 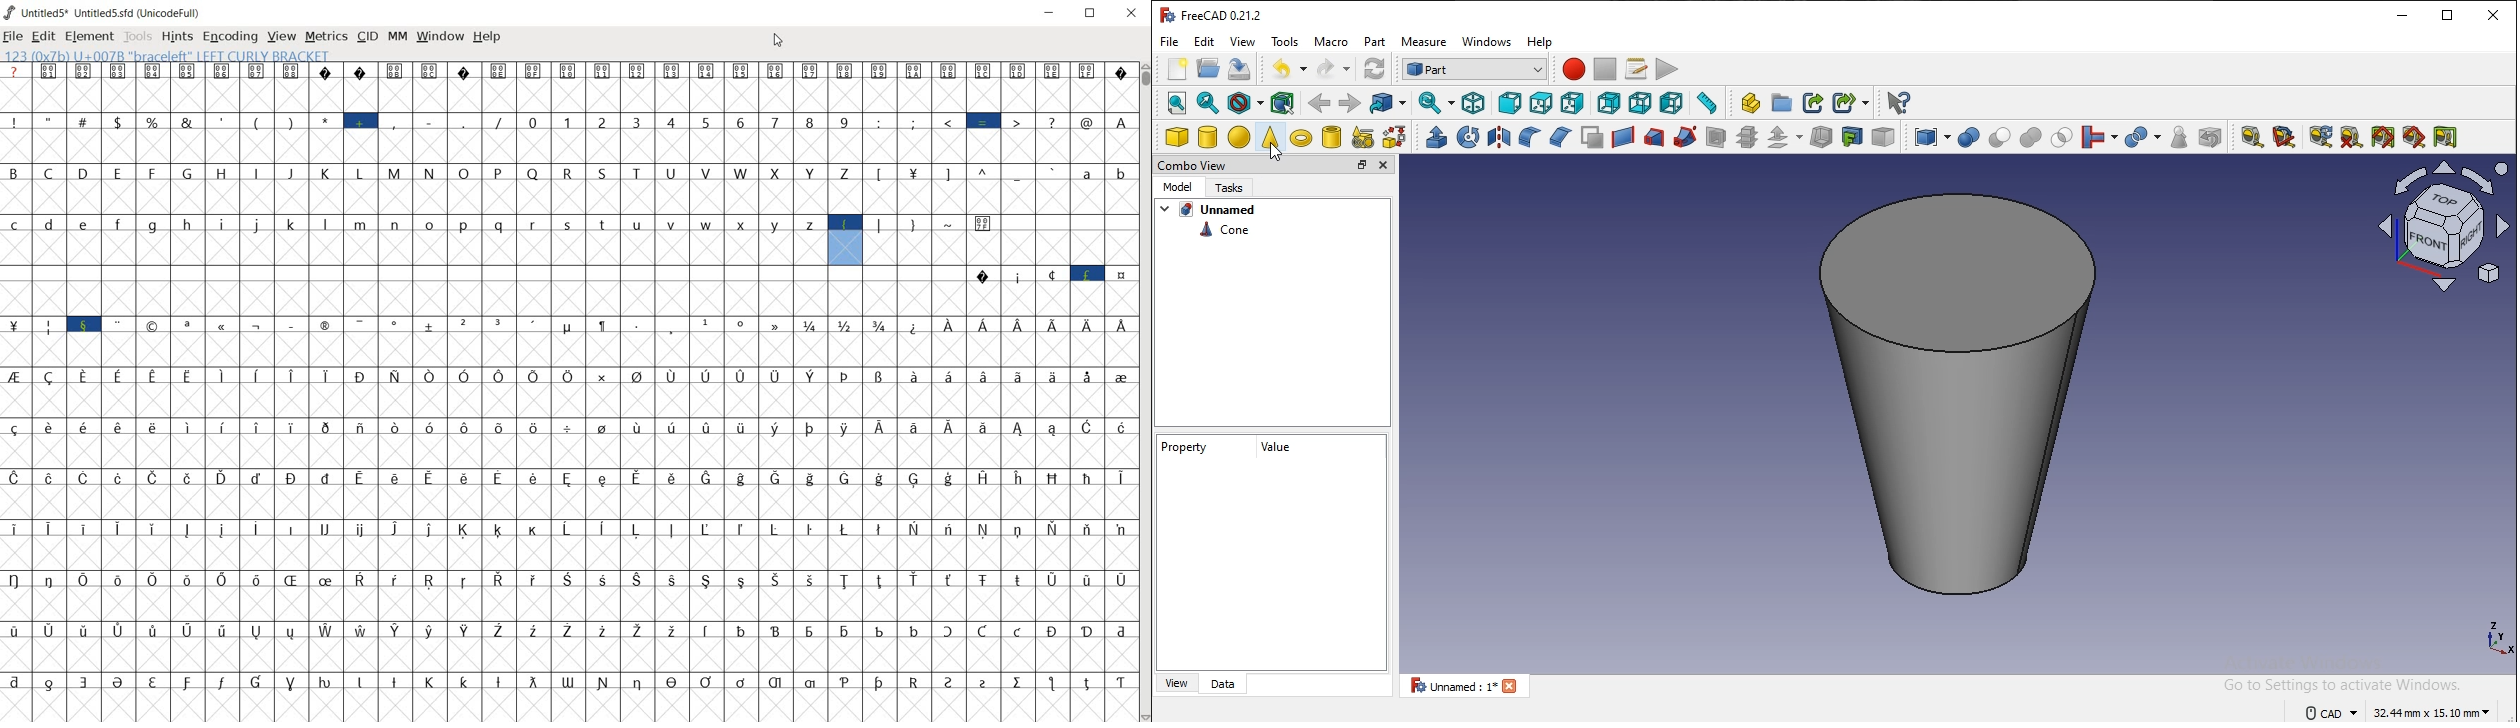 What do you see at coordinates (1778, 138) in the screenshot?
I see `offset` at bounding box center [1778, 138].